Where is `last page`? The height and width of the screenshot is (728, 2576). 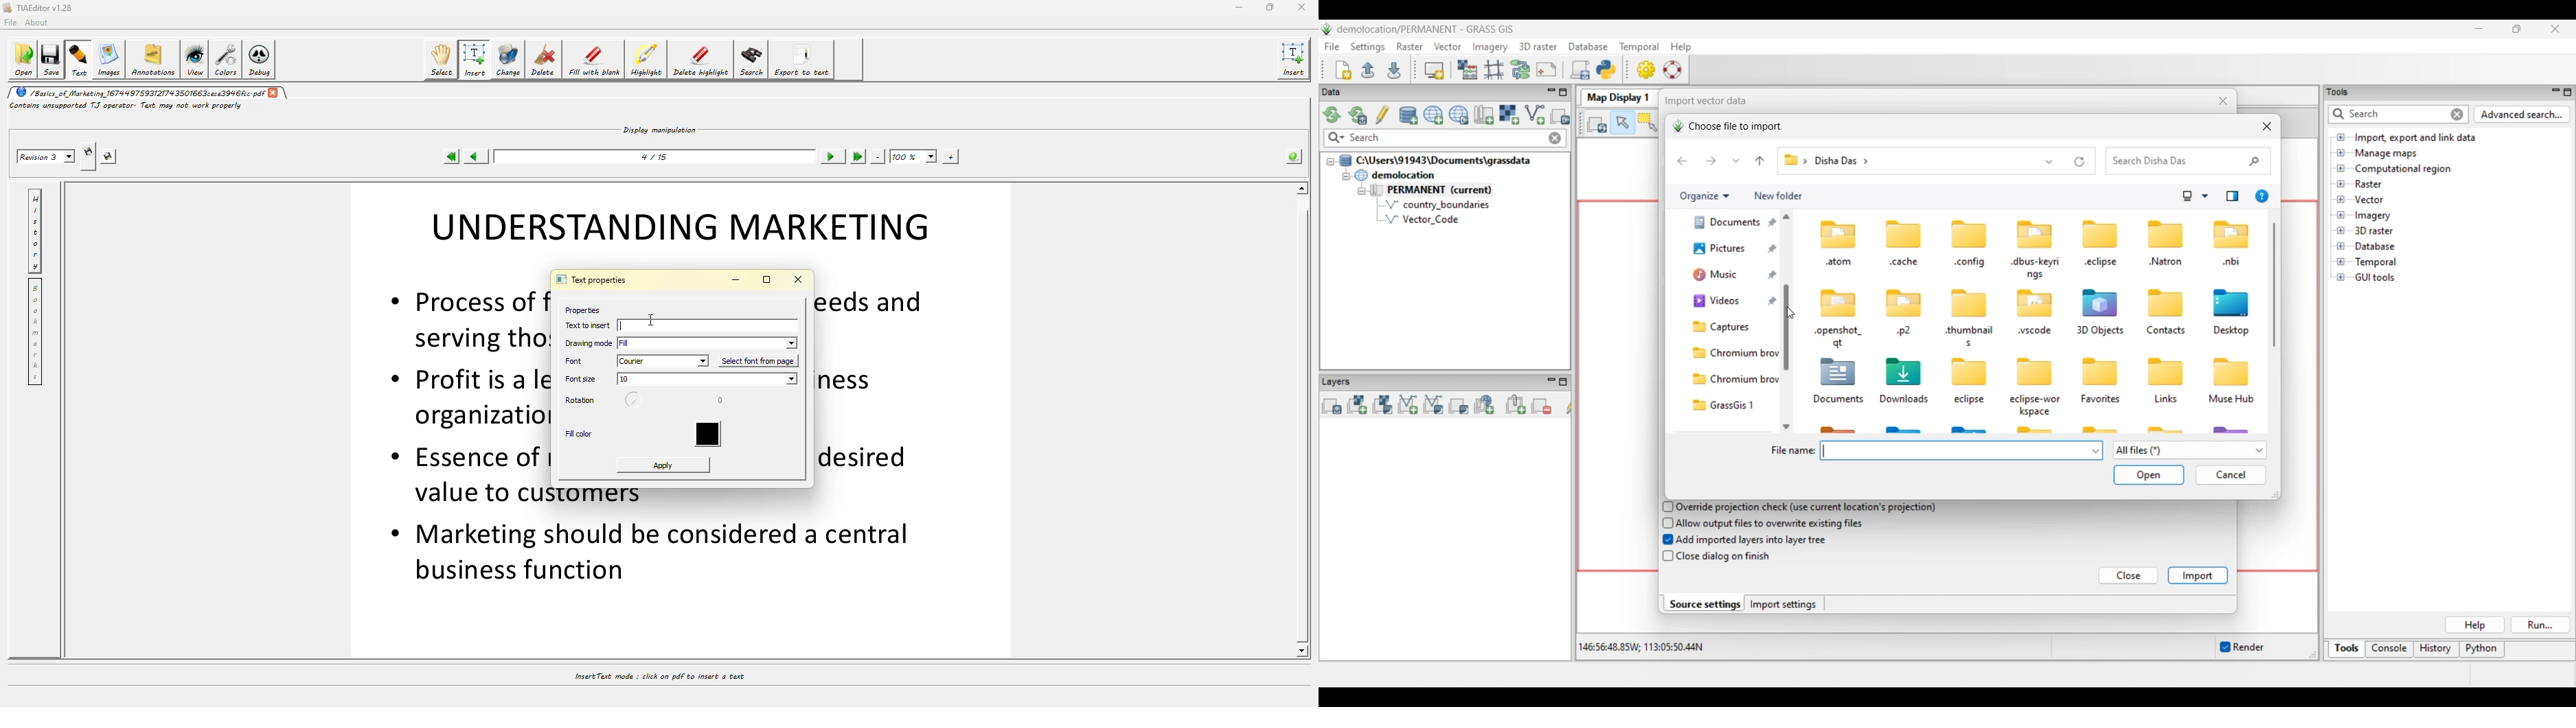 last page is located at coordinates (858, 157).